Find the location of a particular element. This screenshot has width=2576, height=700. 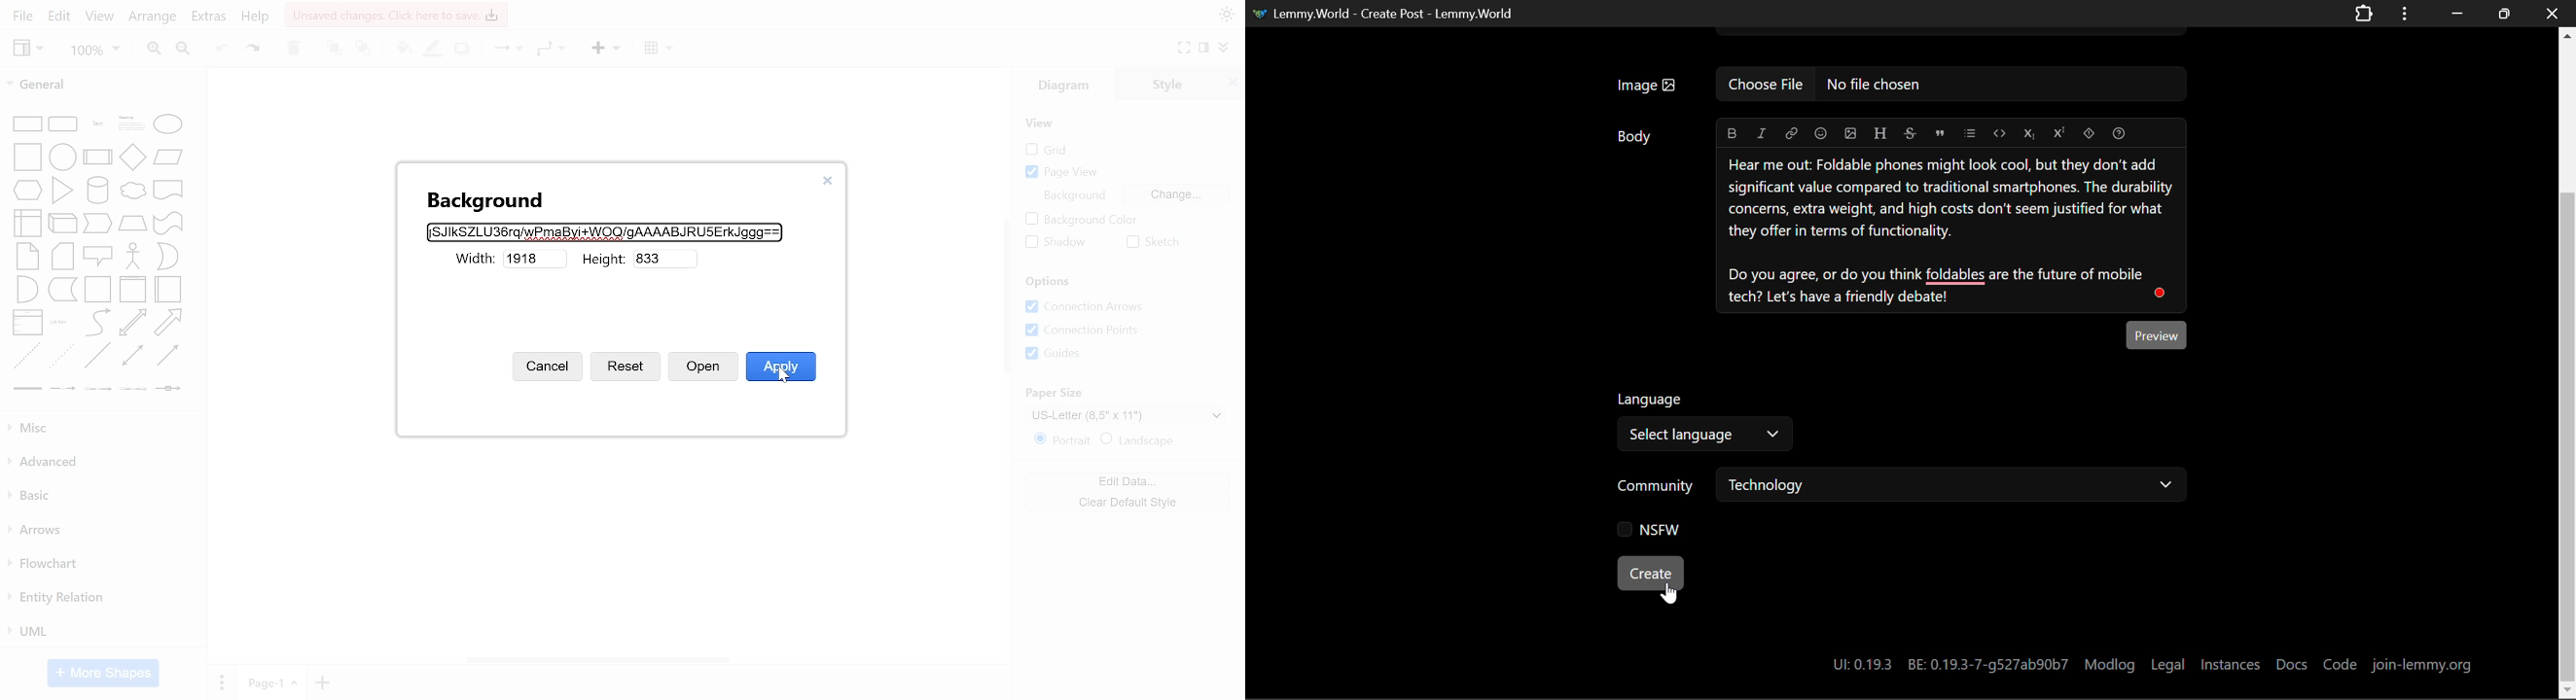

Cursor is located at coordinates (786, 375).